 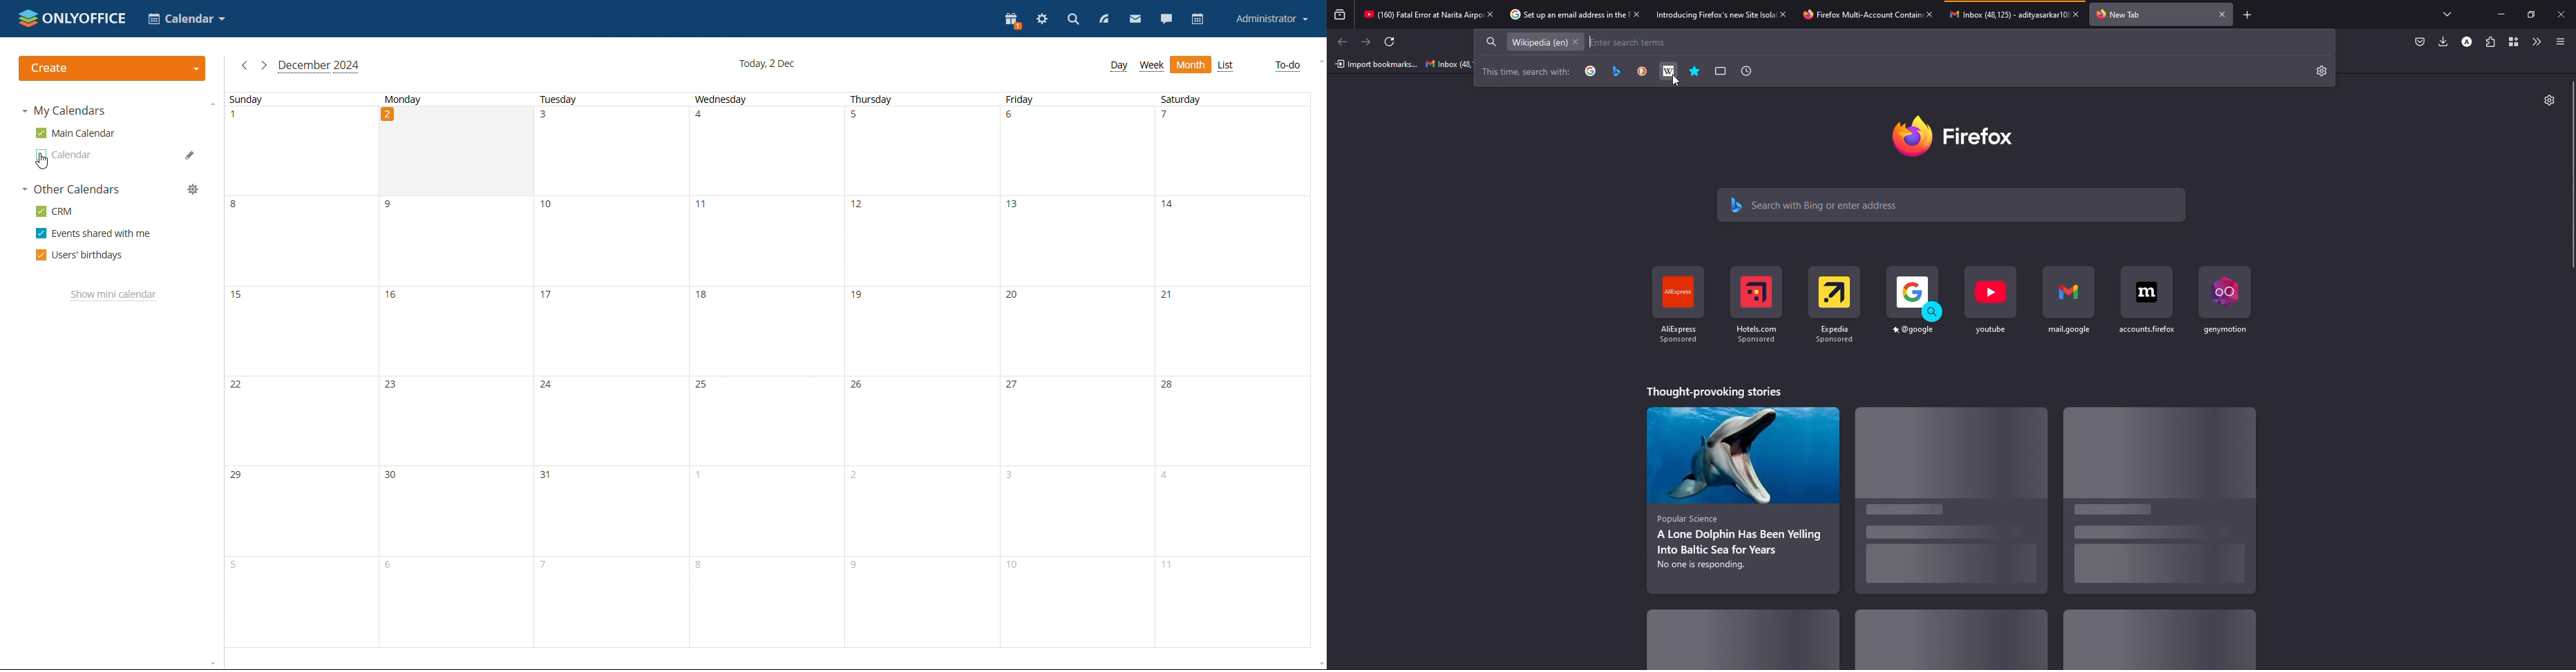 What do you see at coordinates (1992, 308) in the screenshot?
I see `shortcut` at bounding box center [1992, 308].